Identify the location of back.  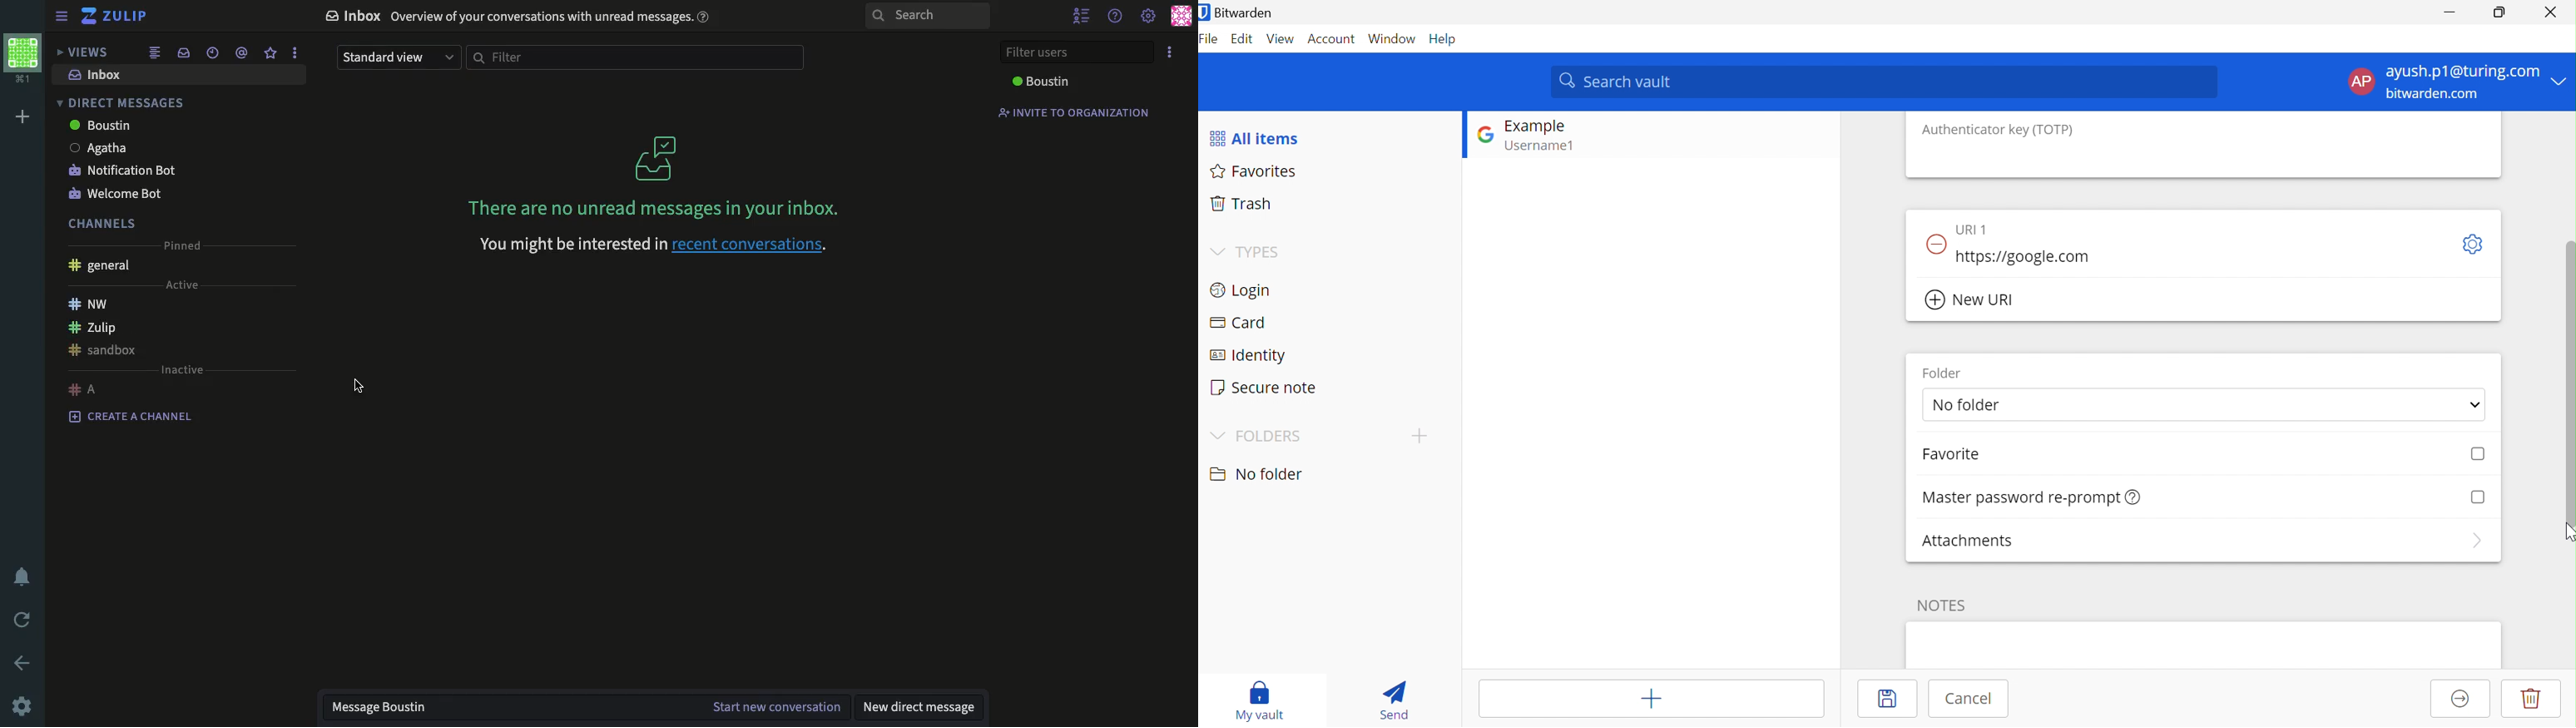
(22, 663).